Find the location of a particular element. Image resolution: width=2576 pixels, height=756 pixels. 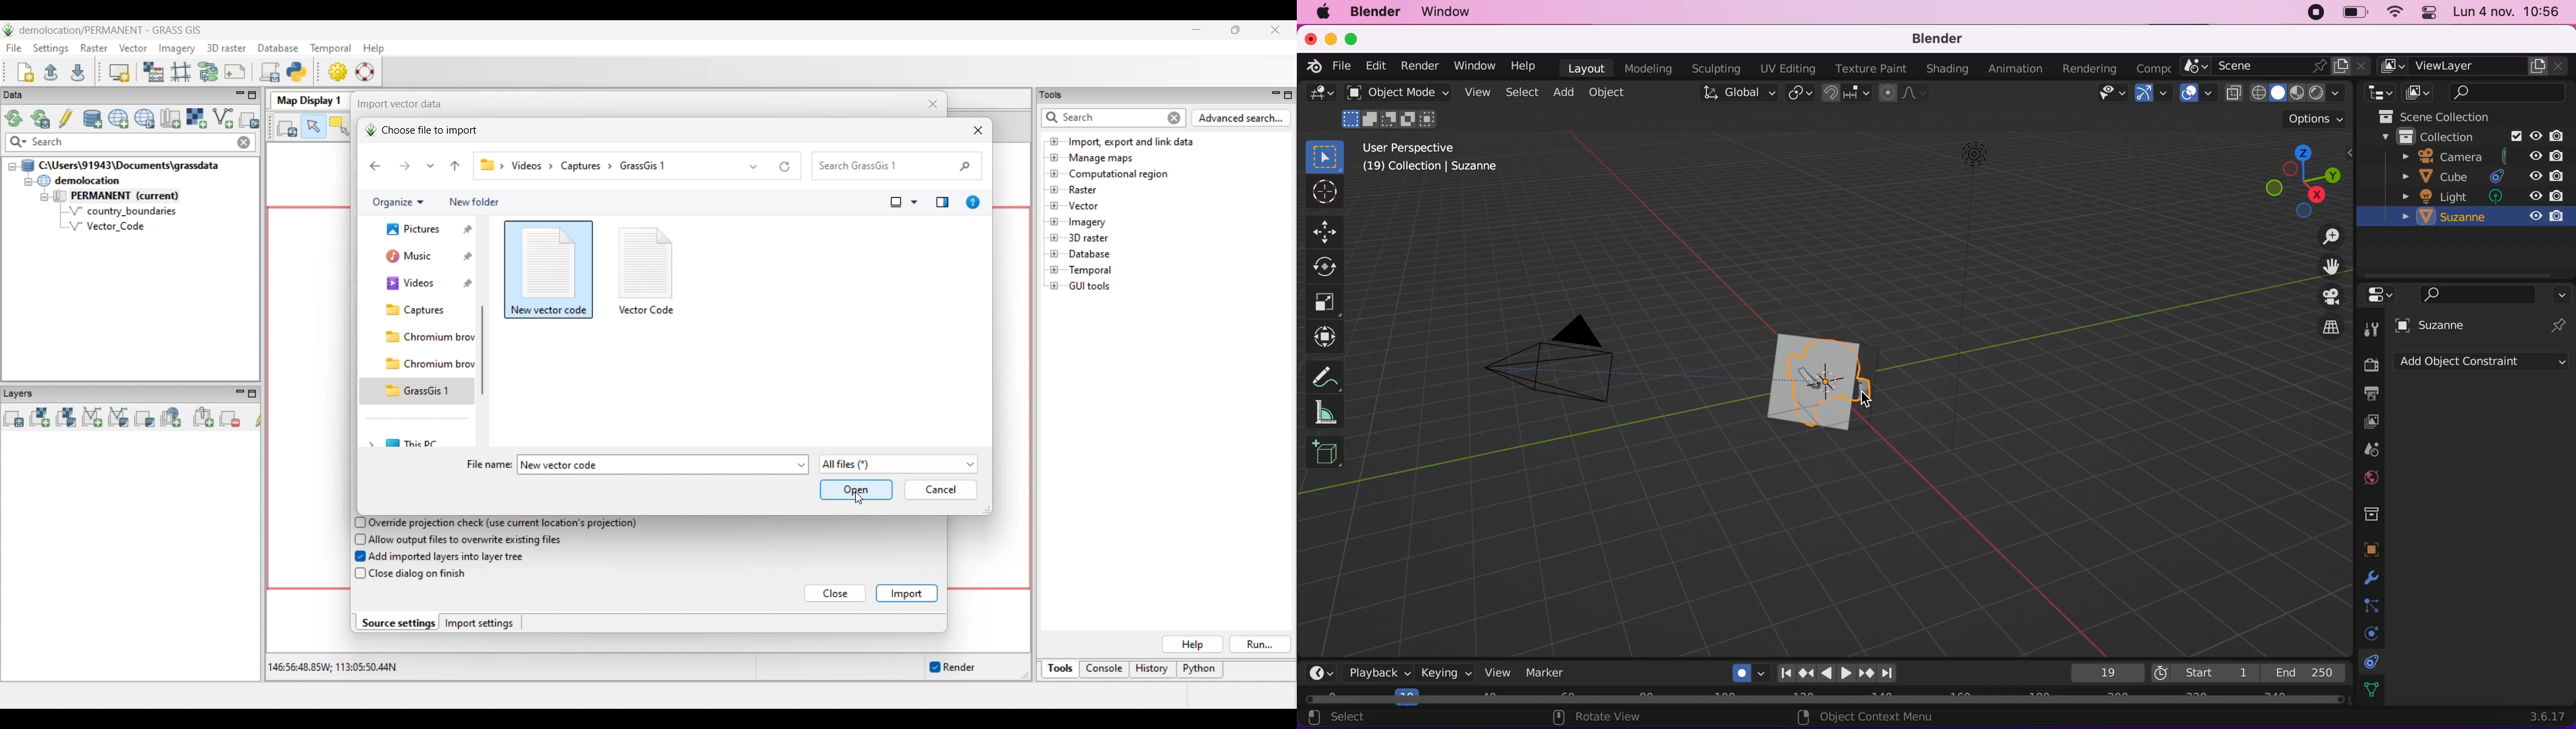

cursor is located at coordinates (1869, 402).